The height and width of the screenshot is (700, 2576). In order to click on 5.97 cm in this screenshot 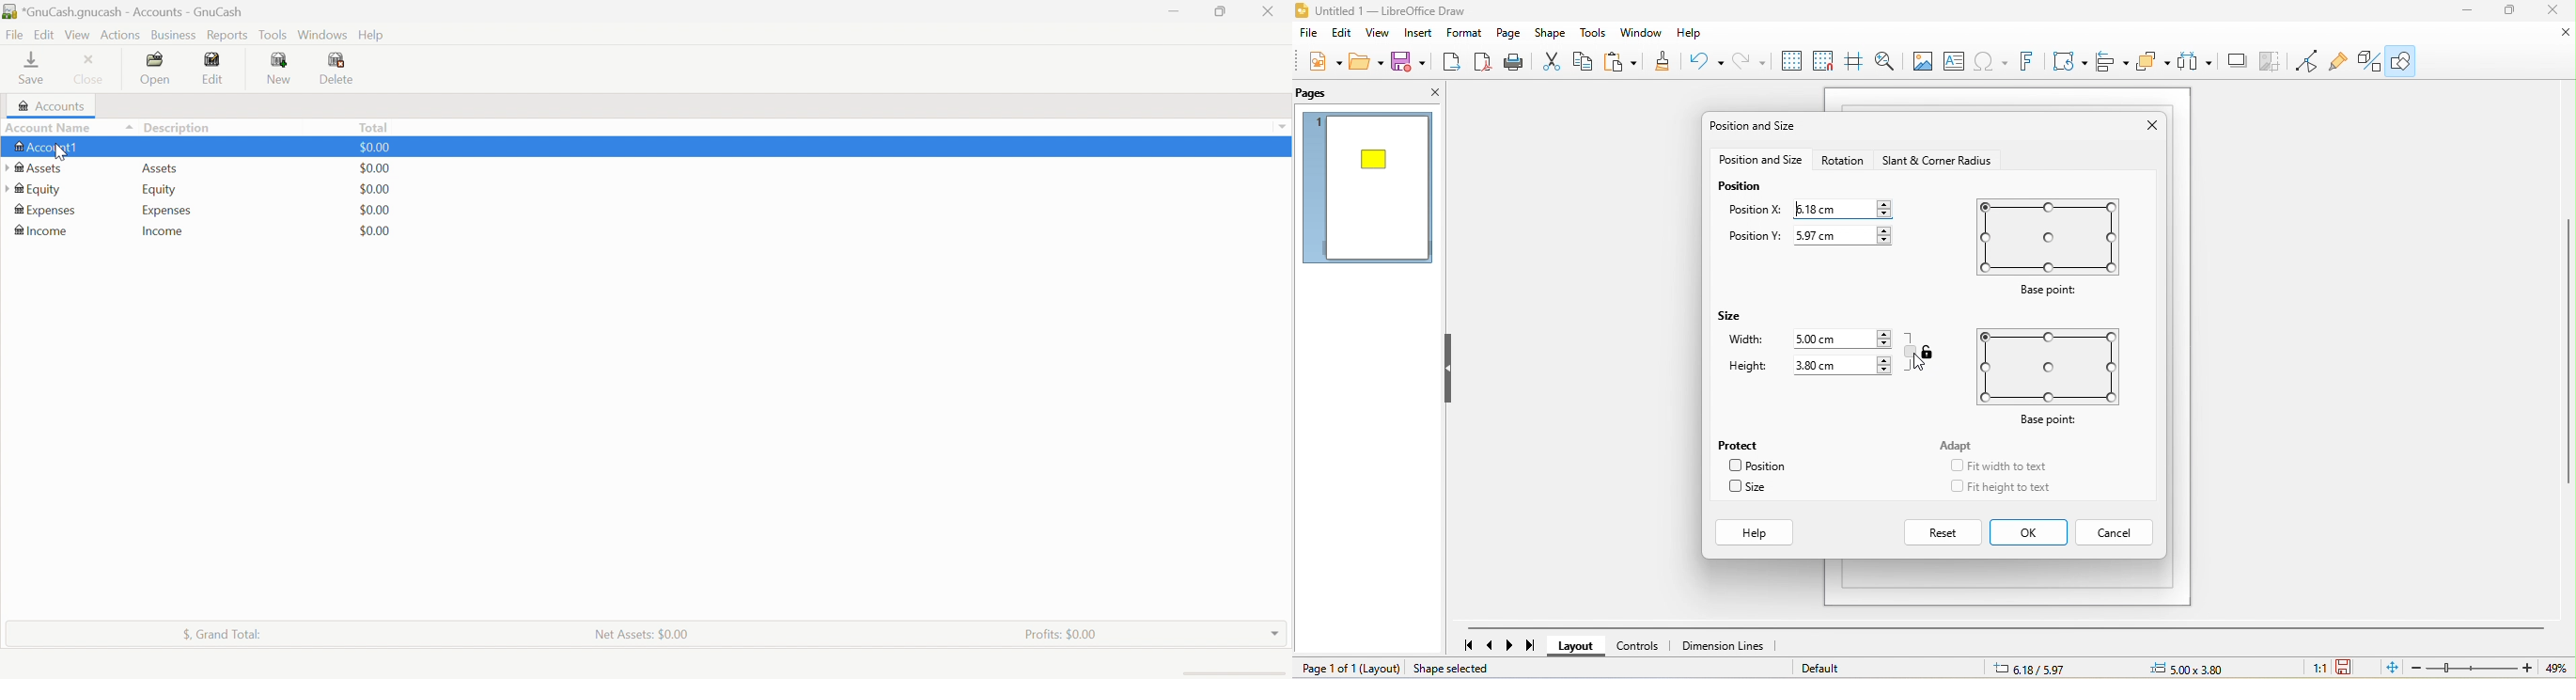, I will do `click(1845, 236)`.